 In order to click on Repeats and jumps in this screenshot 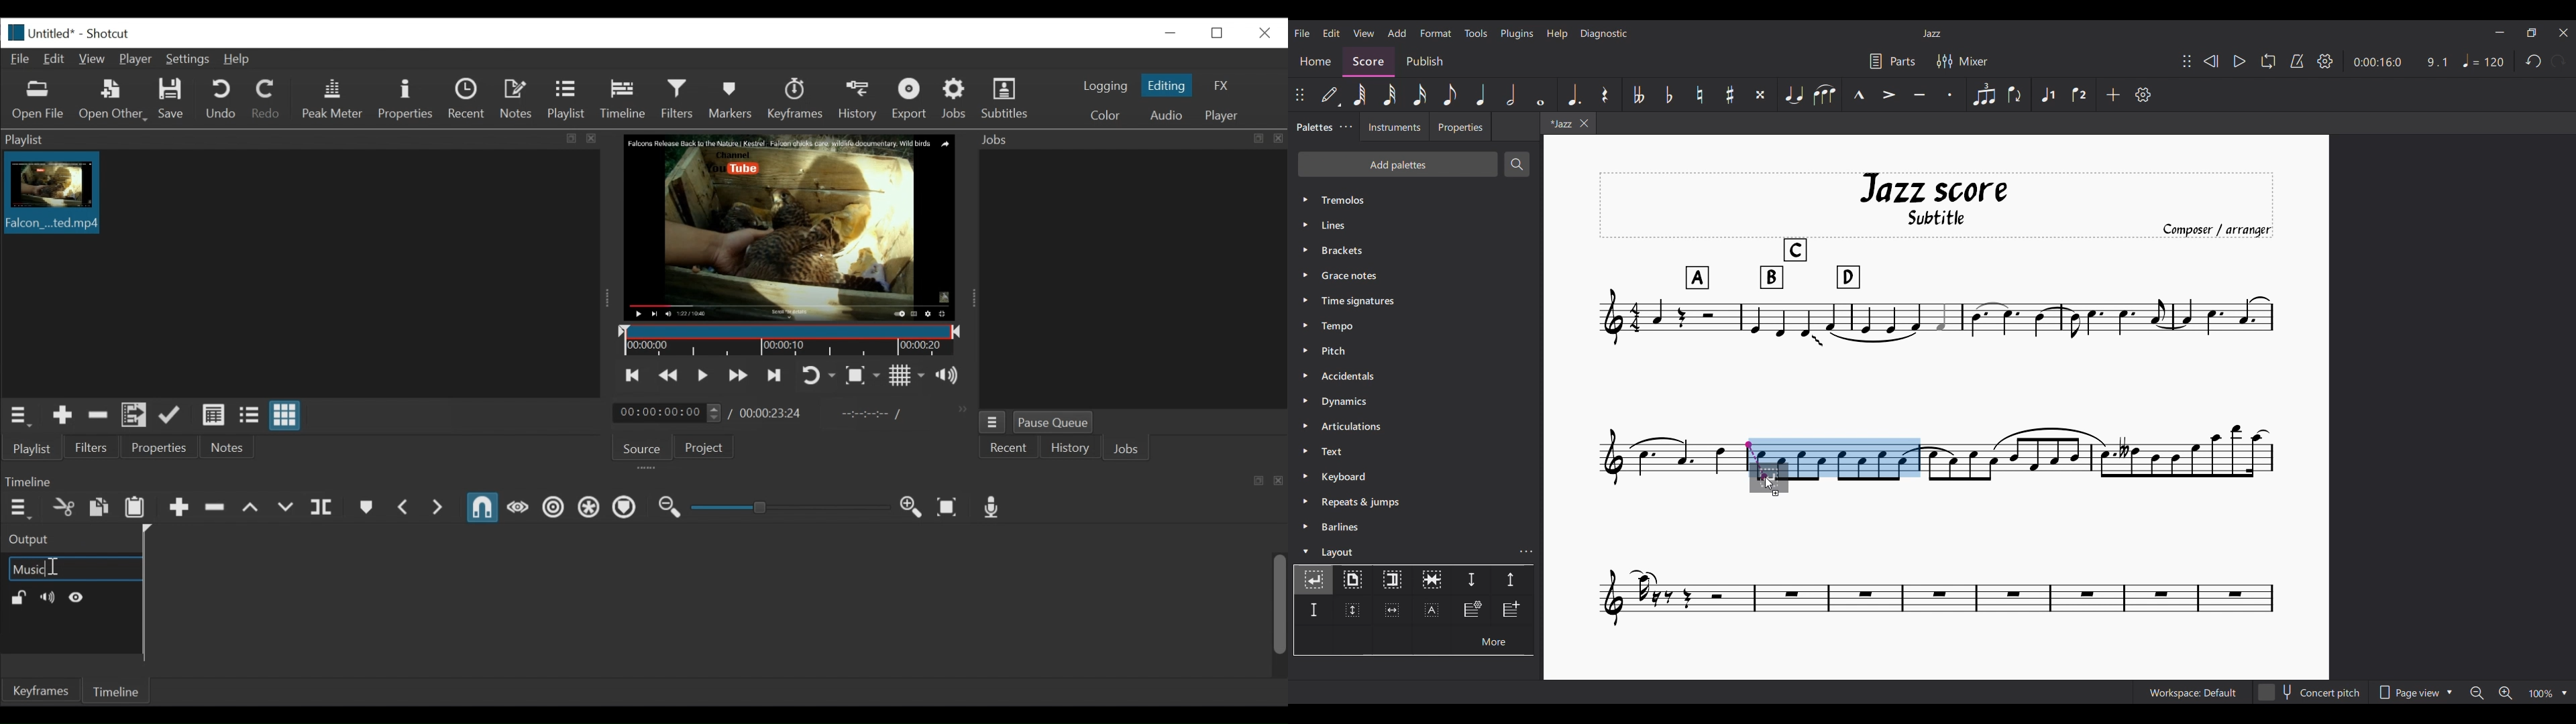, I will do `click(1415, 502)`.